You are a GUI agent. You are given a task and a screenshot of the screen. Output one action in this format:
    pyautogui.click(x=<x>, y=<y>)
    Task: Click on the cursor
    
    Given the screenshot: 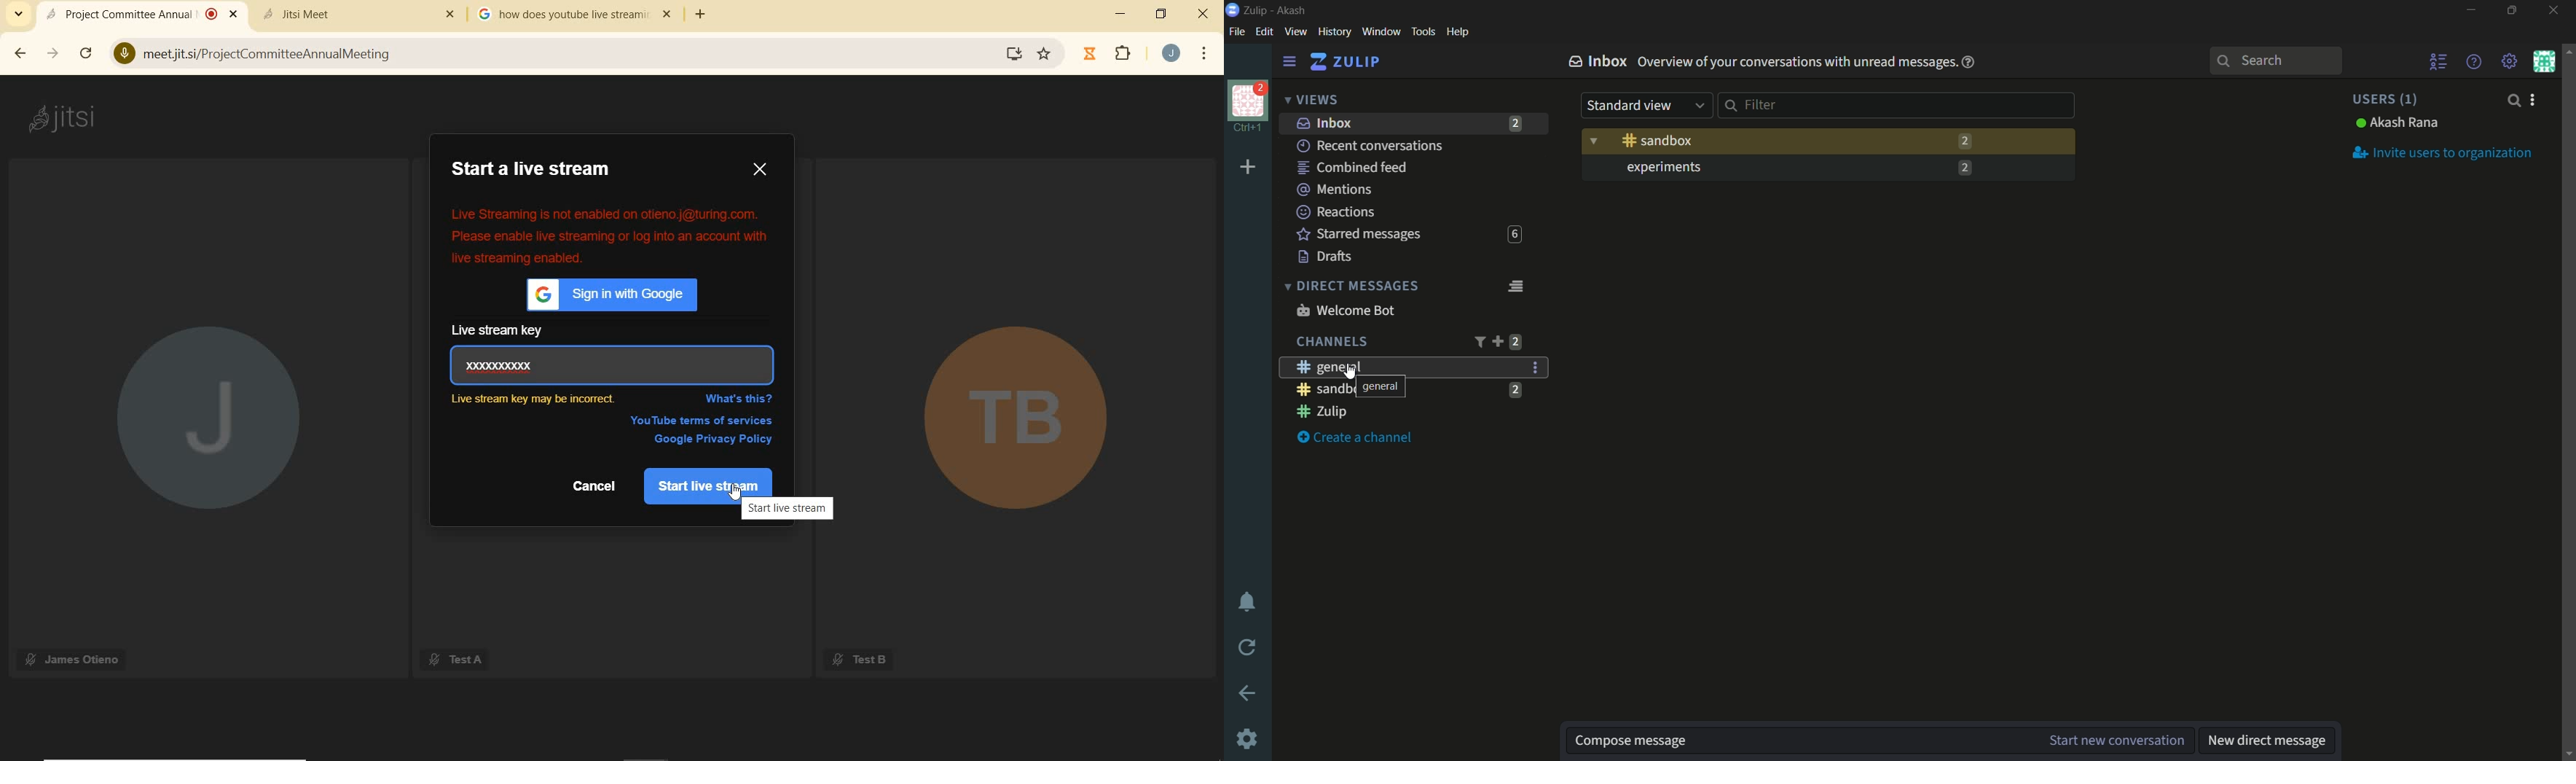 What is the action you would take?
    pyautogui.click(x=1353, y=375)
    